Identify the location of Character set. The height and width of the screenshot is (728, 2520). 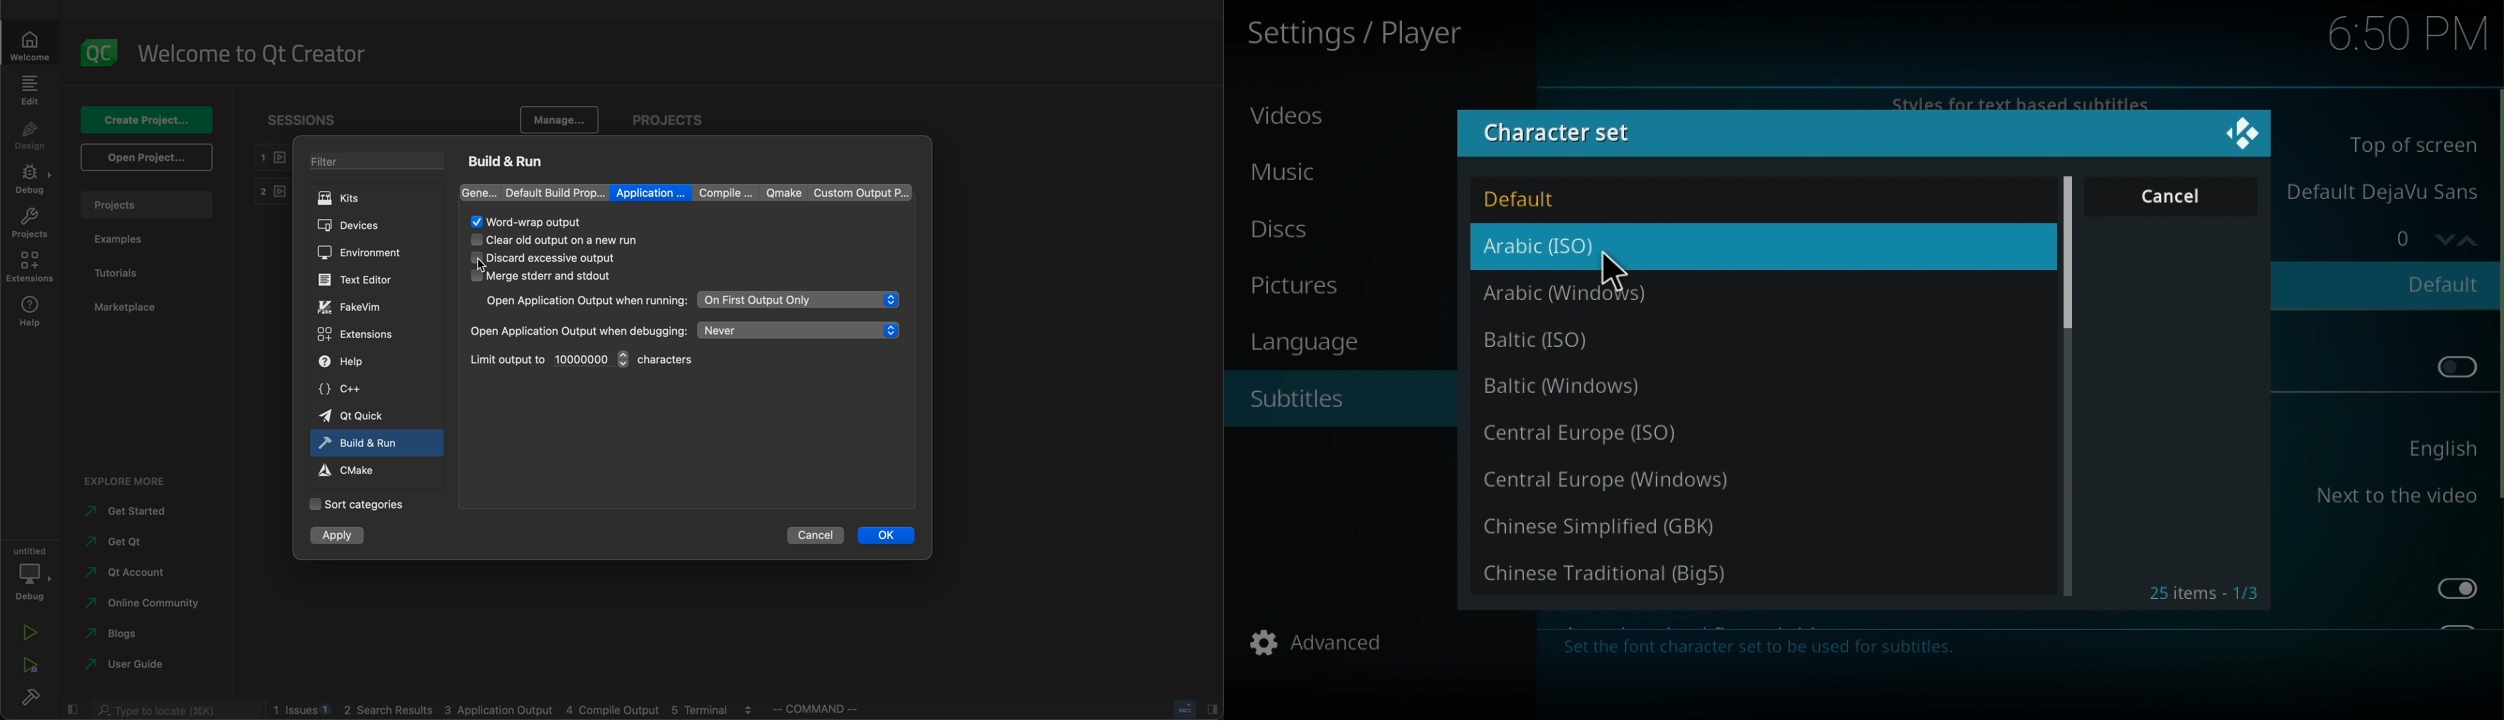
(1575, 133).